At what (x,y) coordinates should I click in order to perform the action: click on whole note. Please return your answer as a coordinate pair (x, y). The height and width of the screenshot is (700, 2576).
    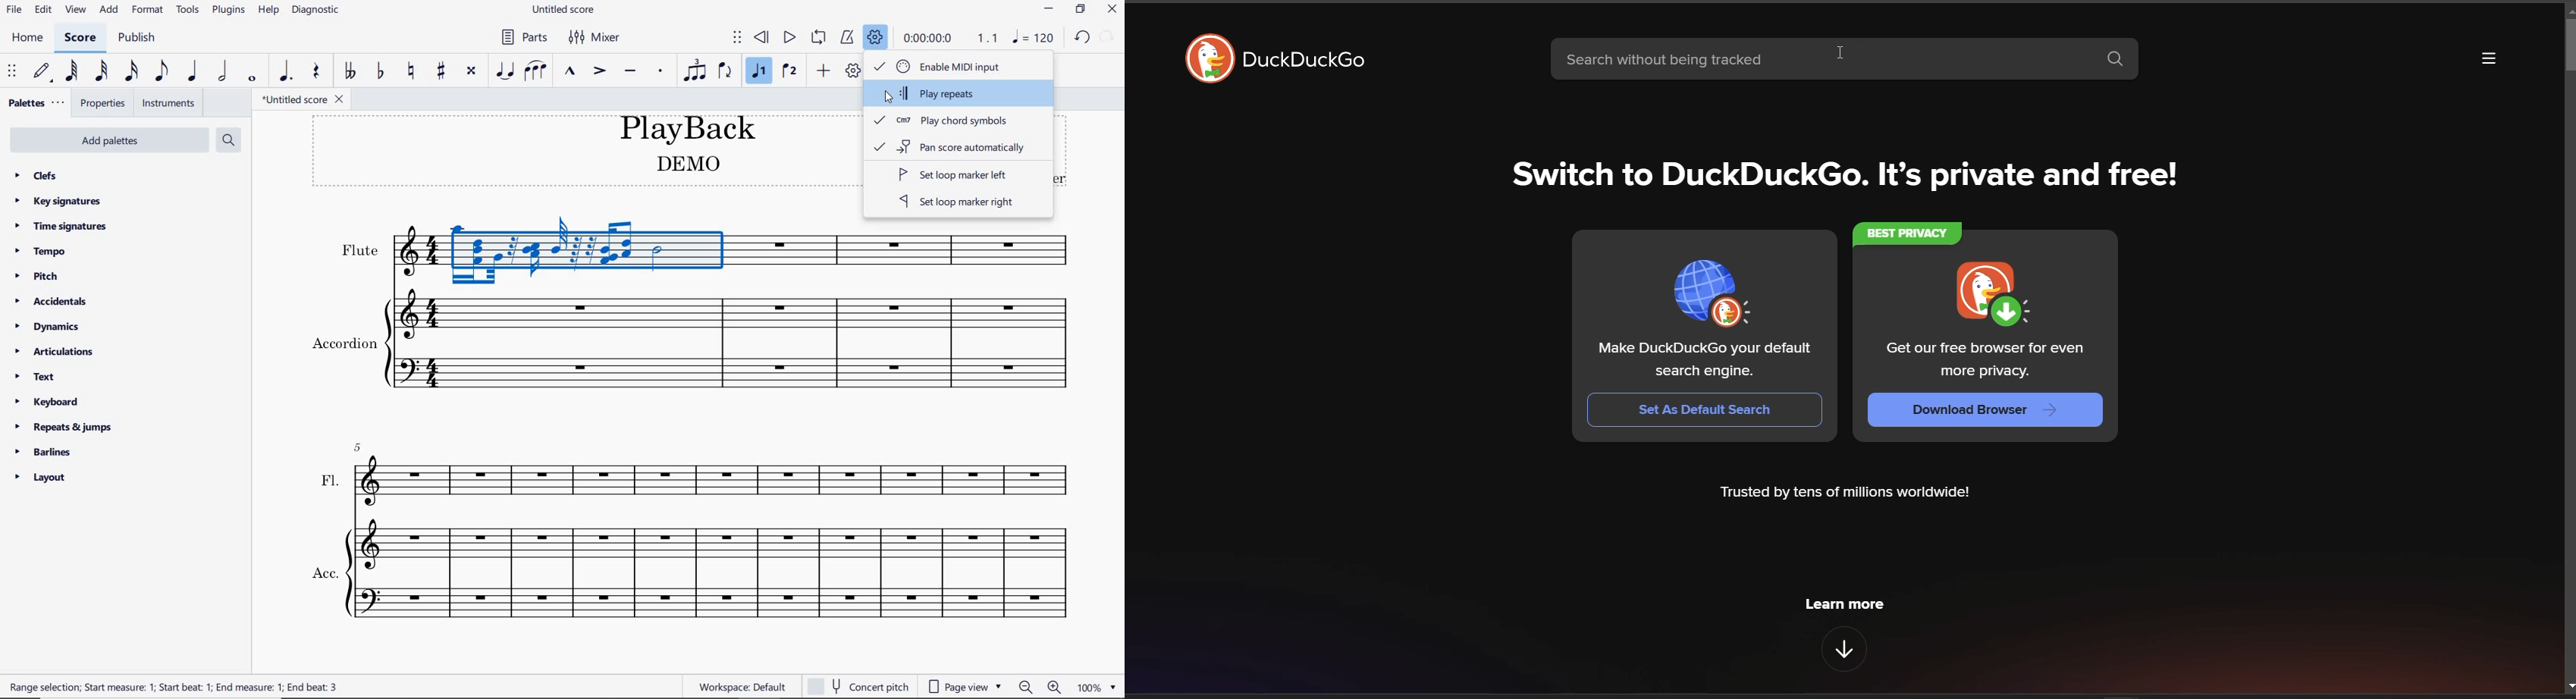
    Looking at the image, I should click on (250, 80).